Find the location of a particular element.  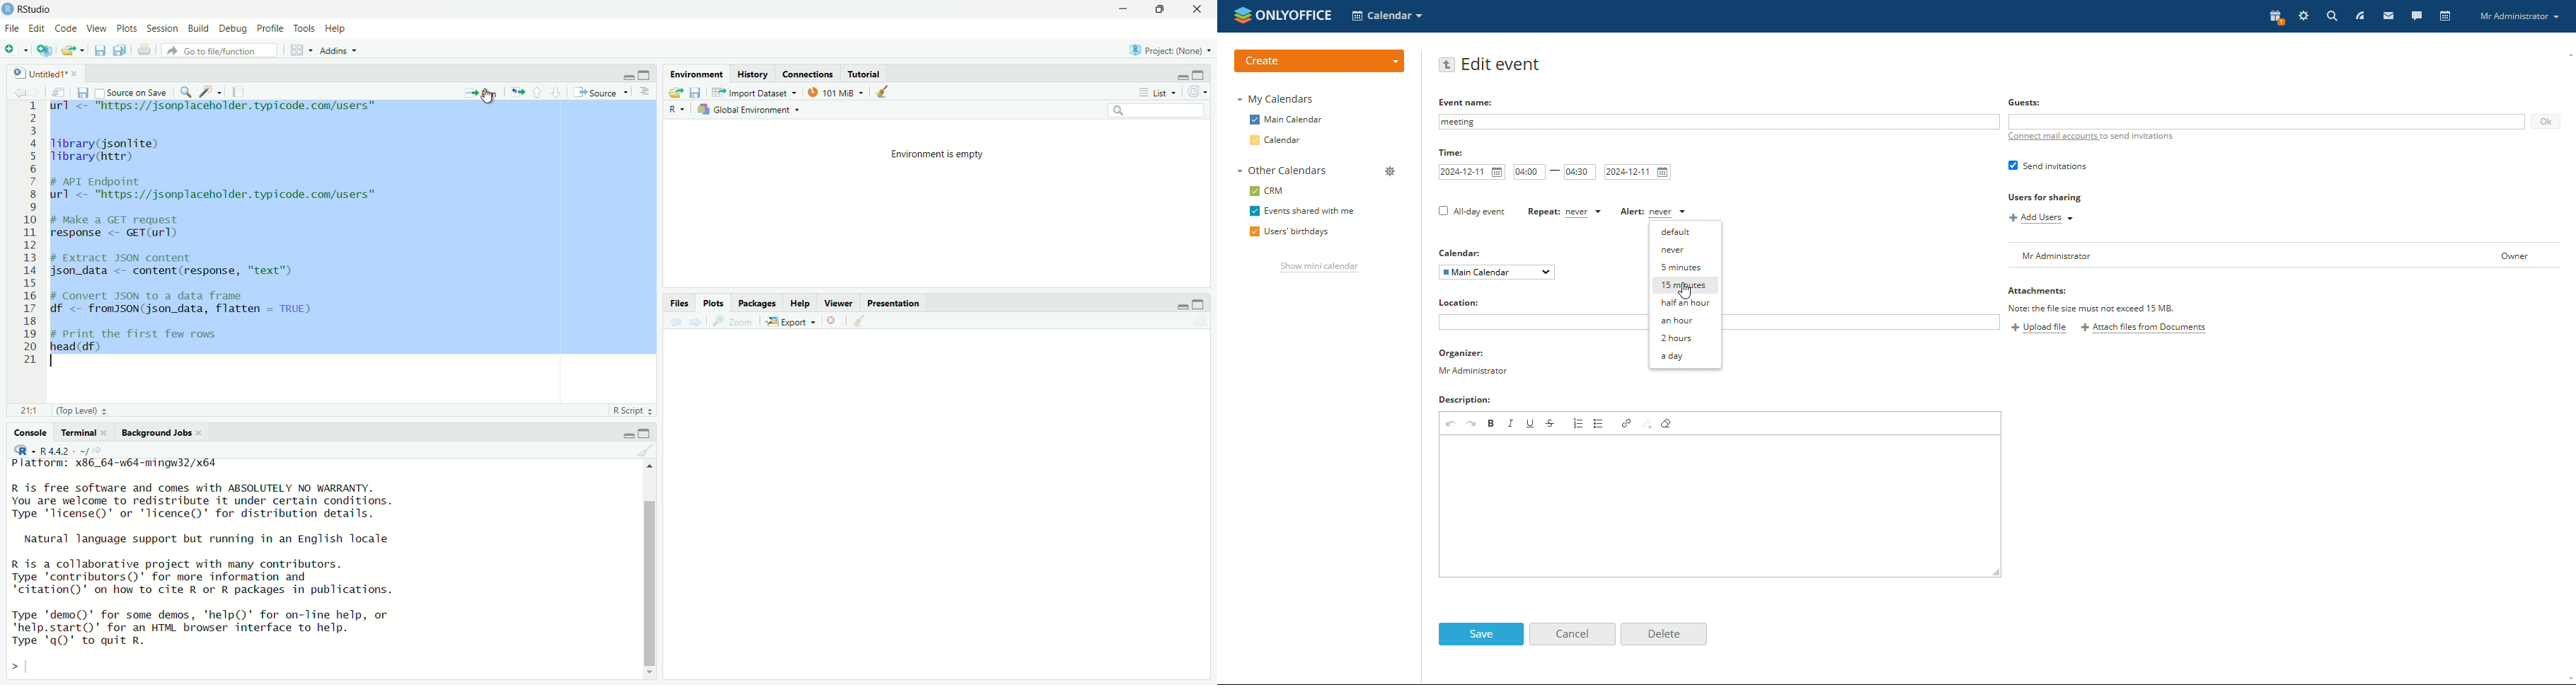

start date is located at coordinates (1471, 172).